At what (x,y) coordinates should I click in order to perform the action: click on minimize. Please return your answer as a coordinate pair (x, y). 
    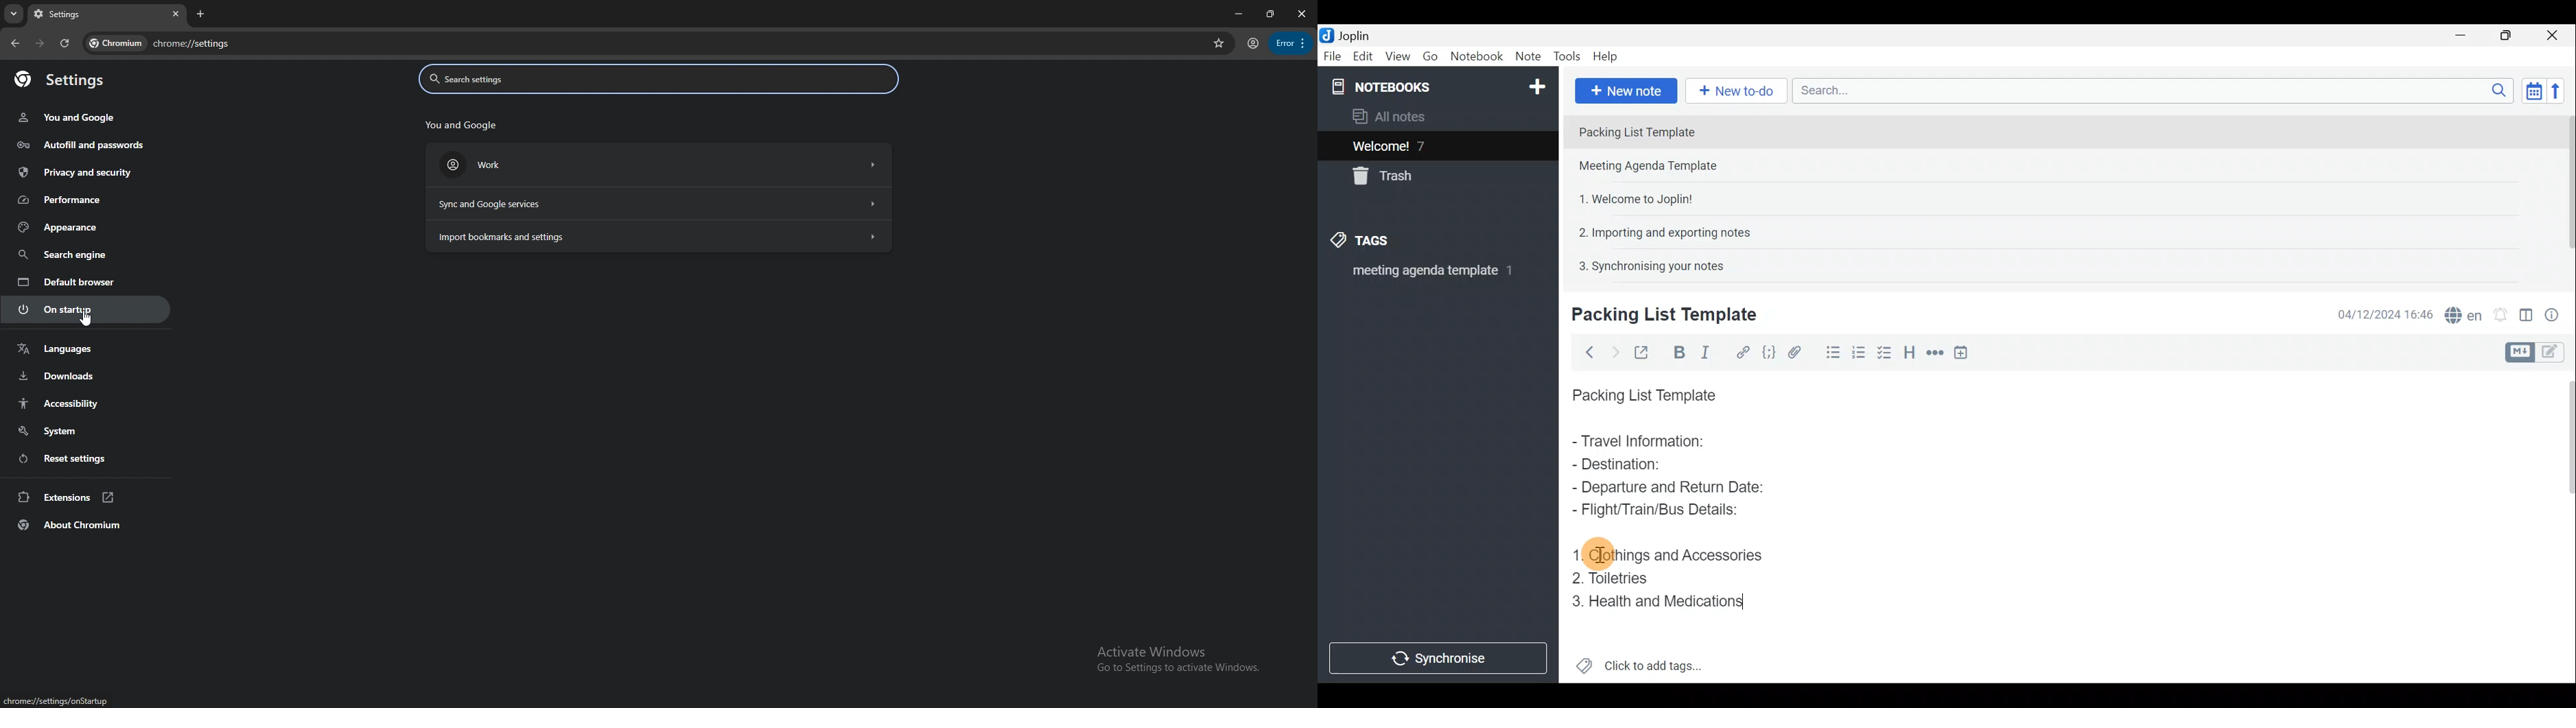
    Looking at the image, I should click on (1235, 14).